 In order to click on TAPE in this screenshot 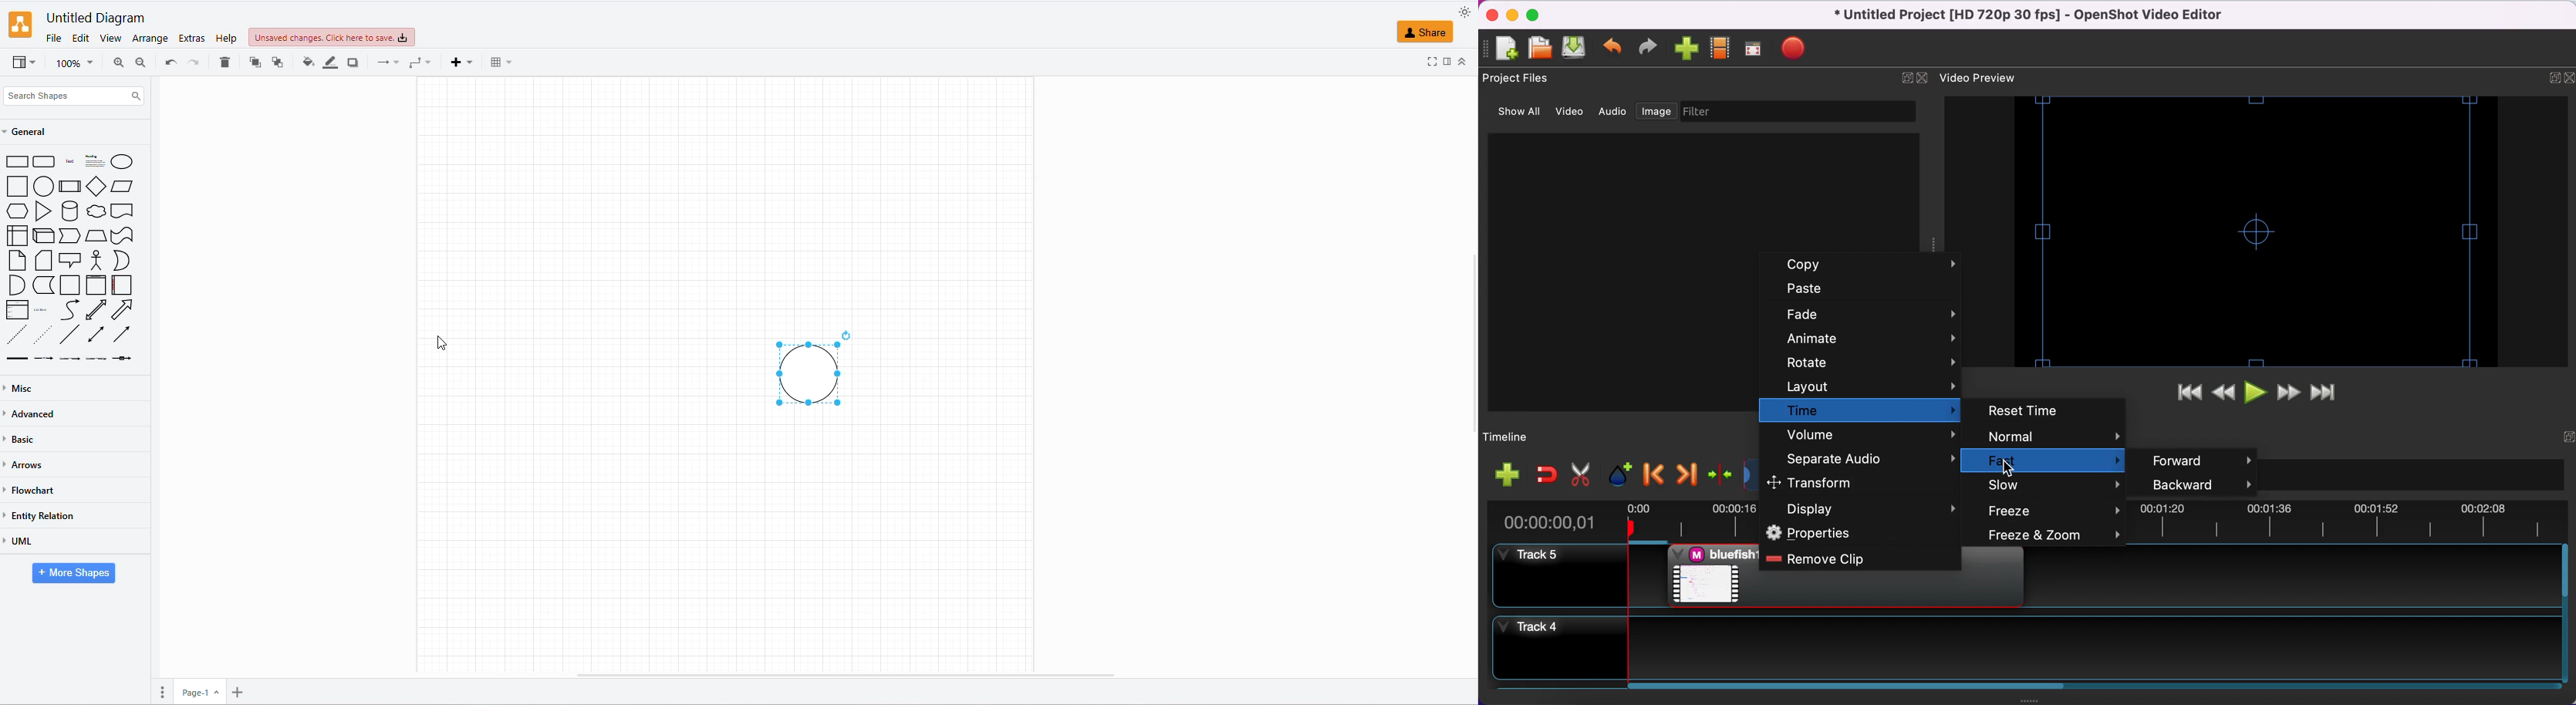, I will do `click(123, 236)`.